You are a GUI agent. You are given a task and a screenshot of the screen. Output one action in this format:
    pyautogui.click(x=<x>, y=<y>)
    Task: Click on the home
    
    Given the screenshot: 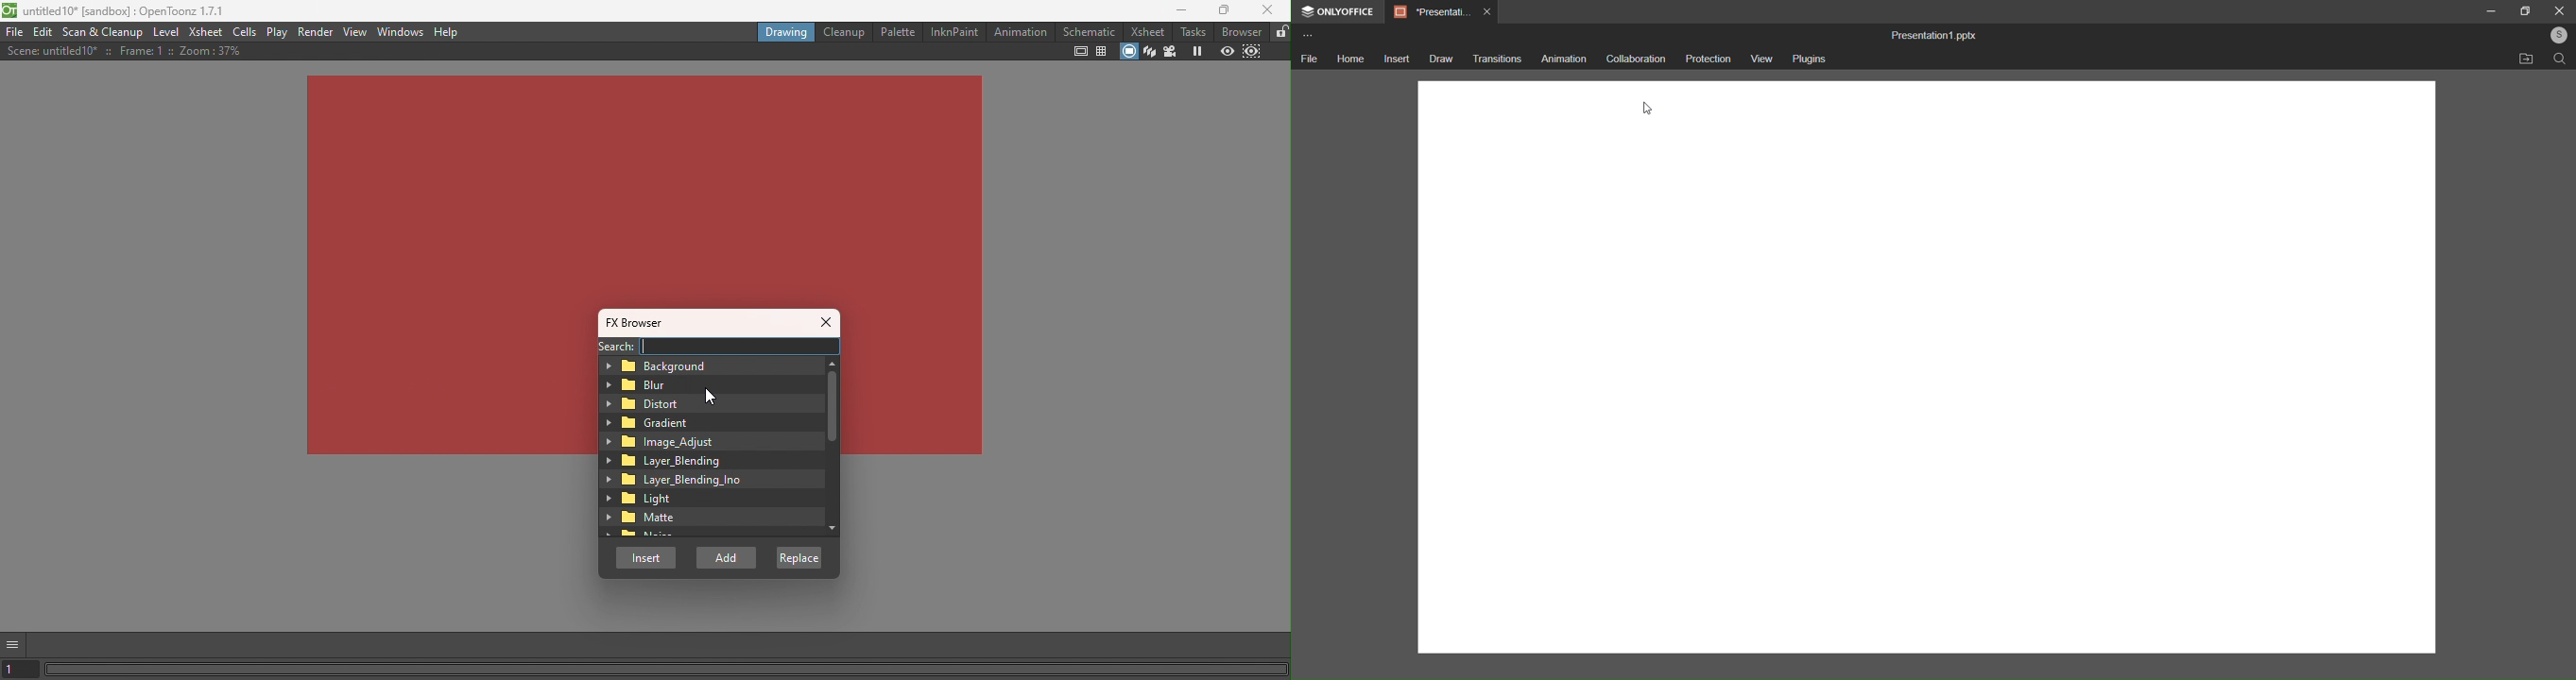 What is the action you would take?
    pyautogui.click(x=1350, y=60)
    